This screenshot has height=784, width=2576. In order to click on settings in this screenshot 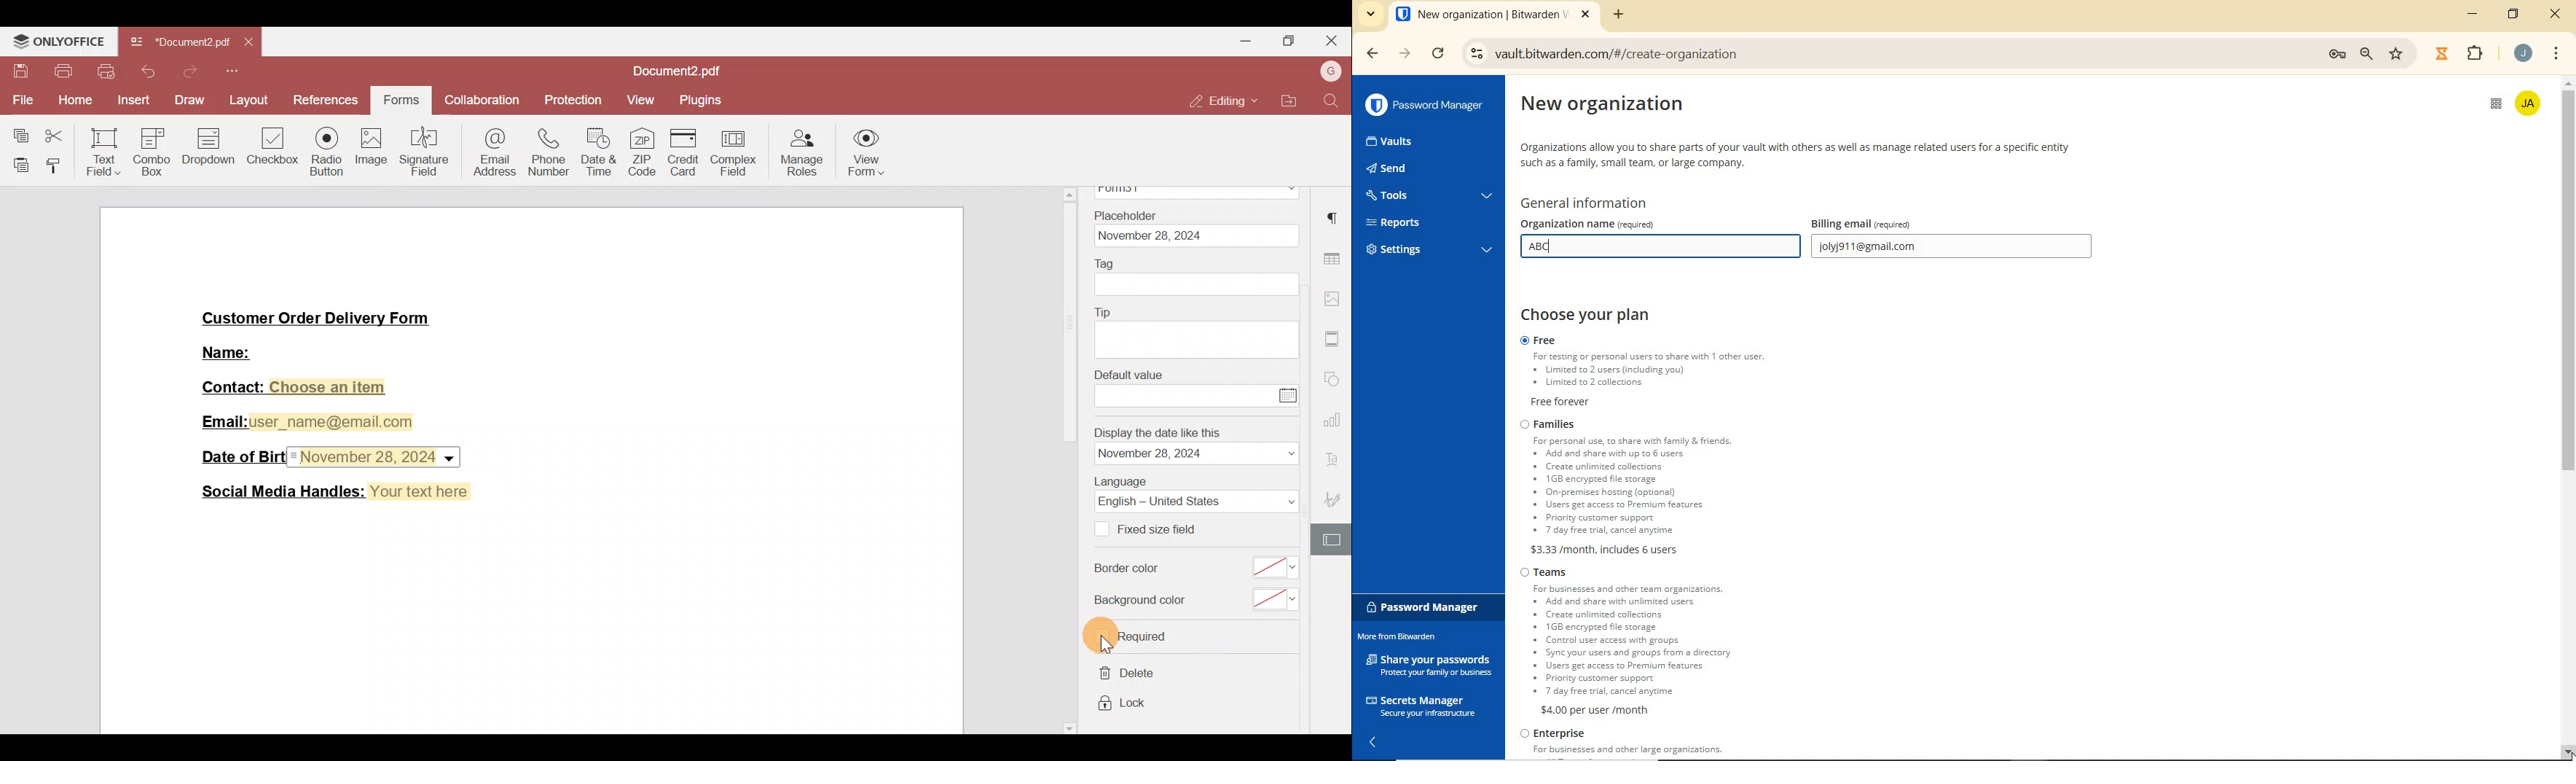, I will do `click(1426, 251)`.